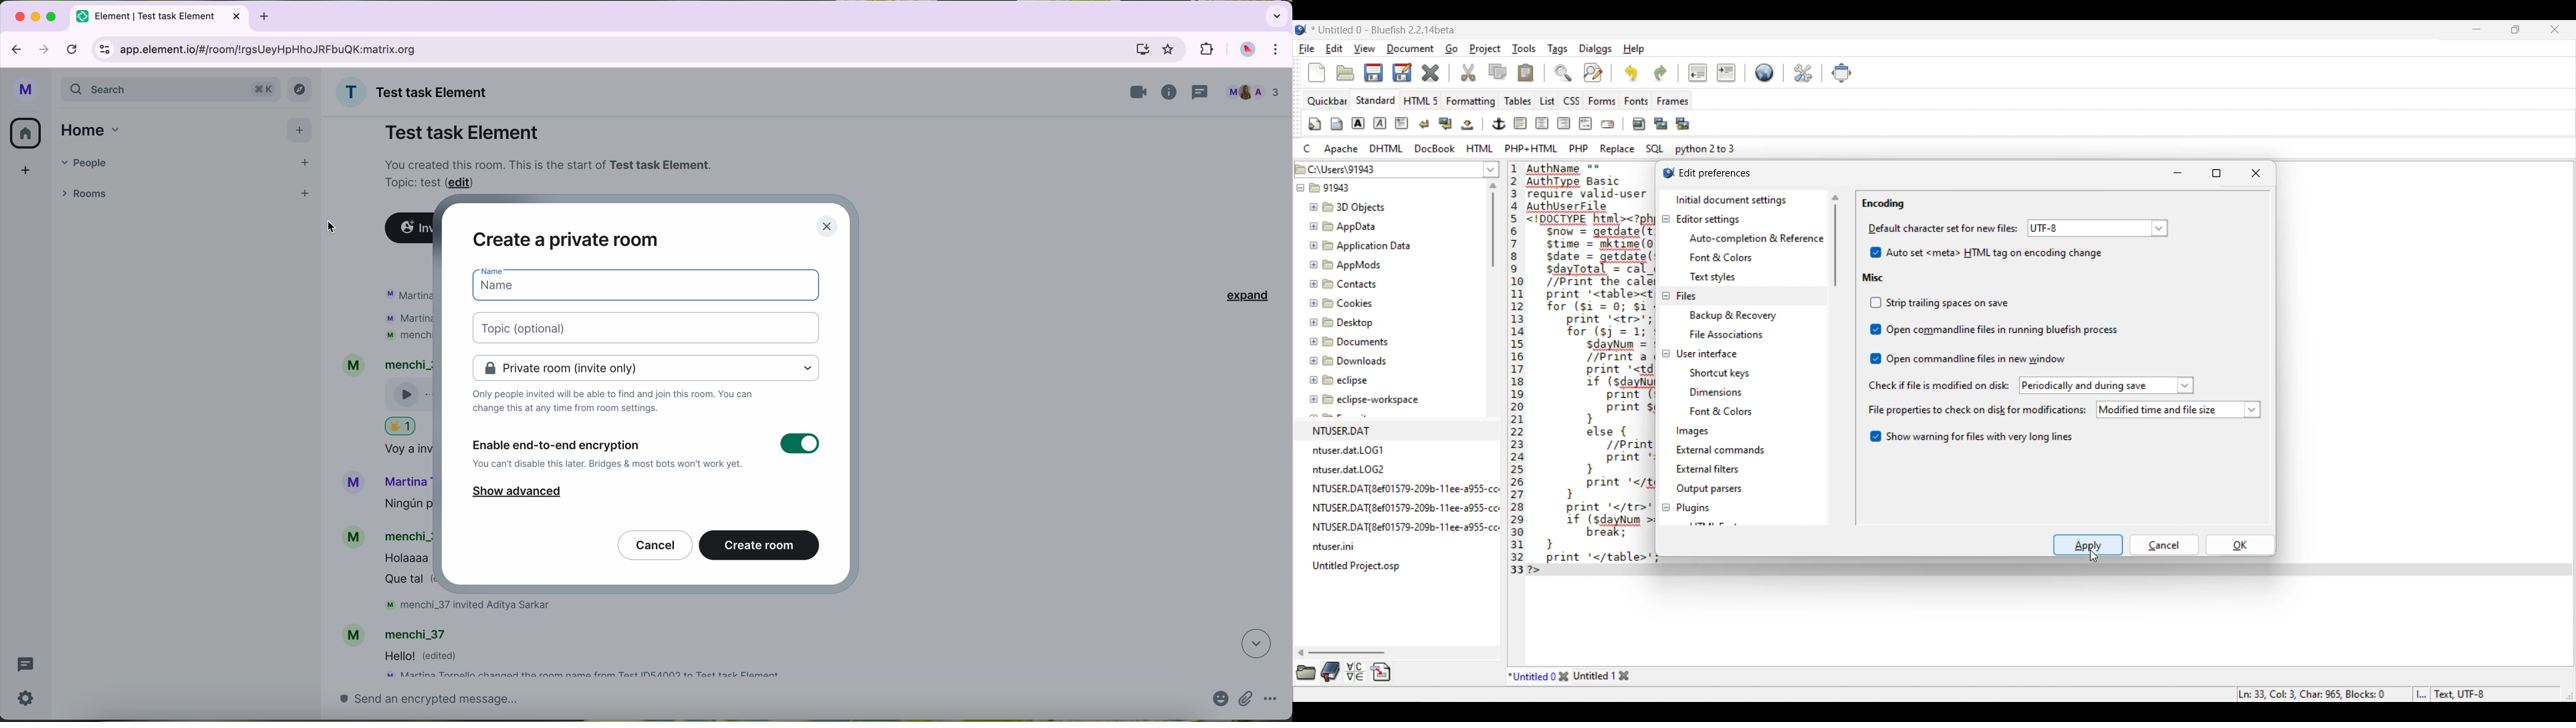 The width and height of the screenshot is (2576, 728). What do you see at coordinates (1142, 48) in the screenshot?
I see `computer` at bounding box center [1142, 48].